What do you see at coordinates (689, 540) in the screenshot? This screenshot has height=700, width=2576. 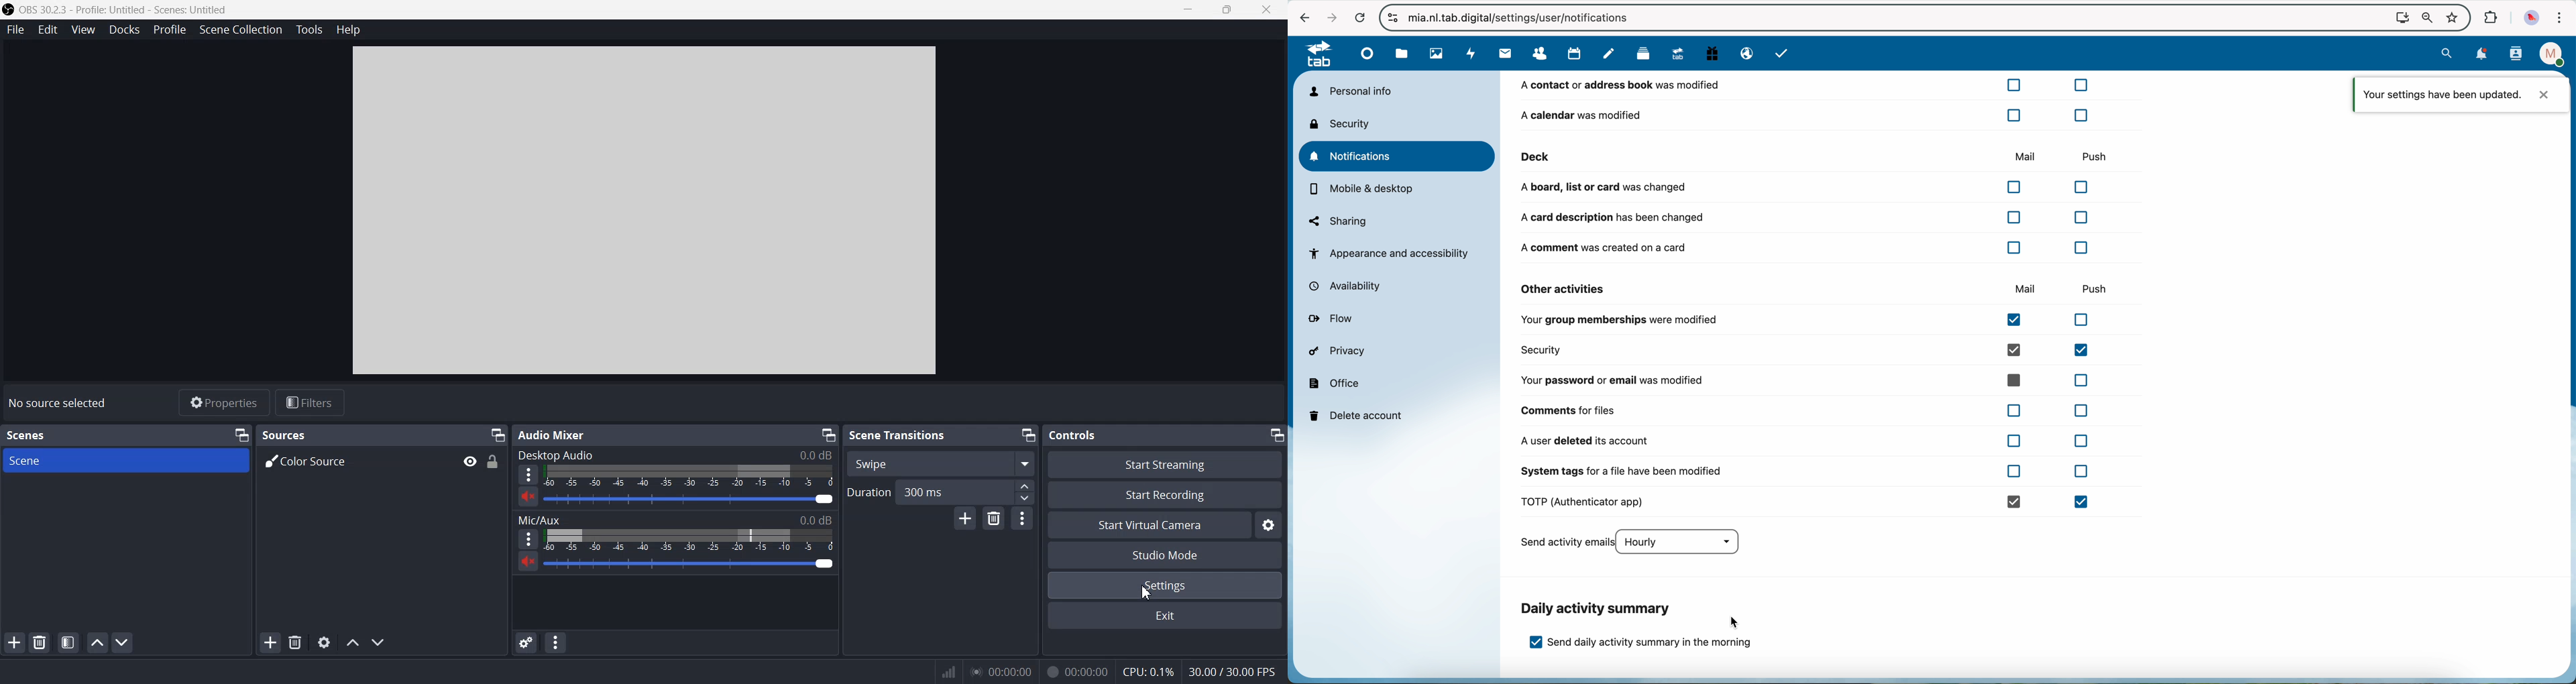 I see `Volume Indicator` at bounding box center [689, 540].